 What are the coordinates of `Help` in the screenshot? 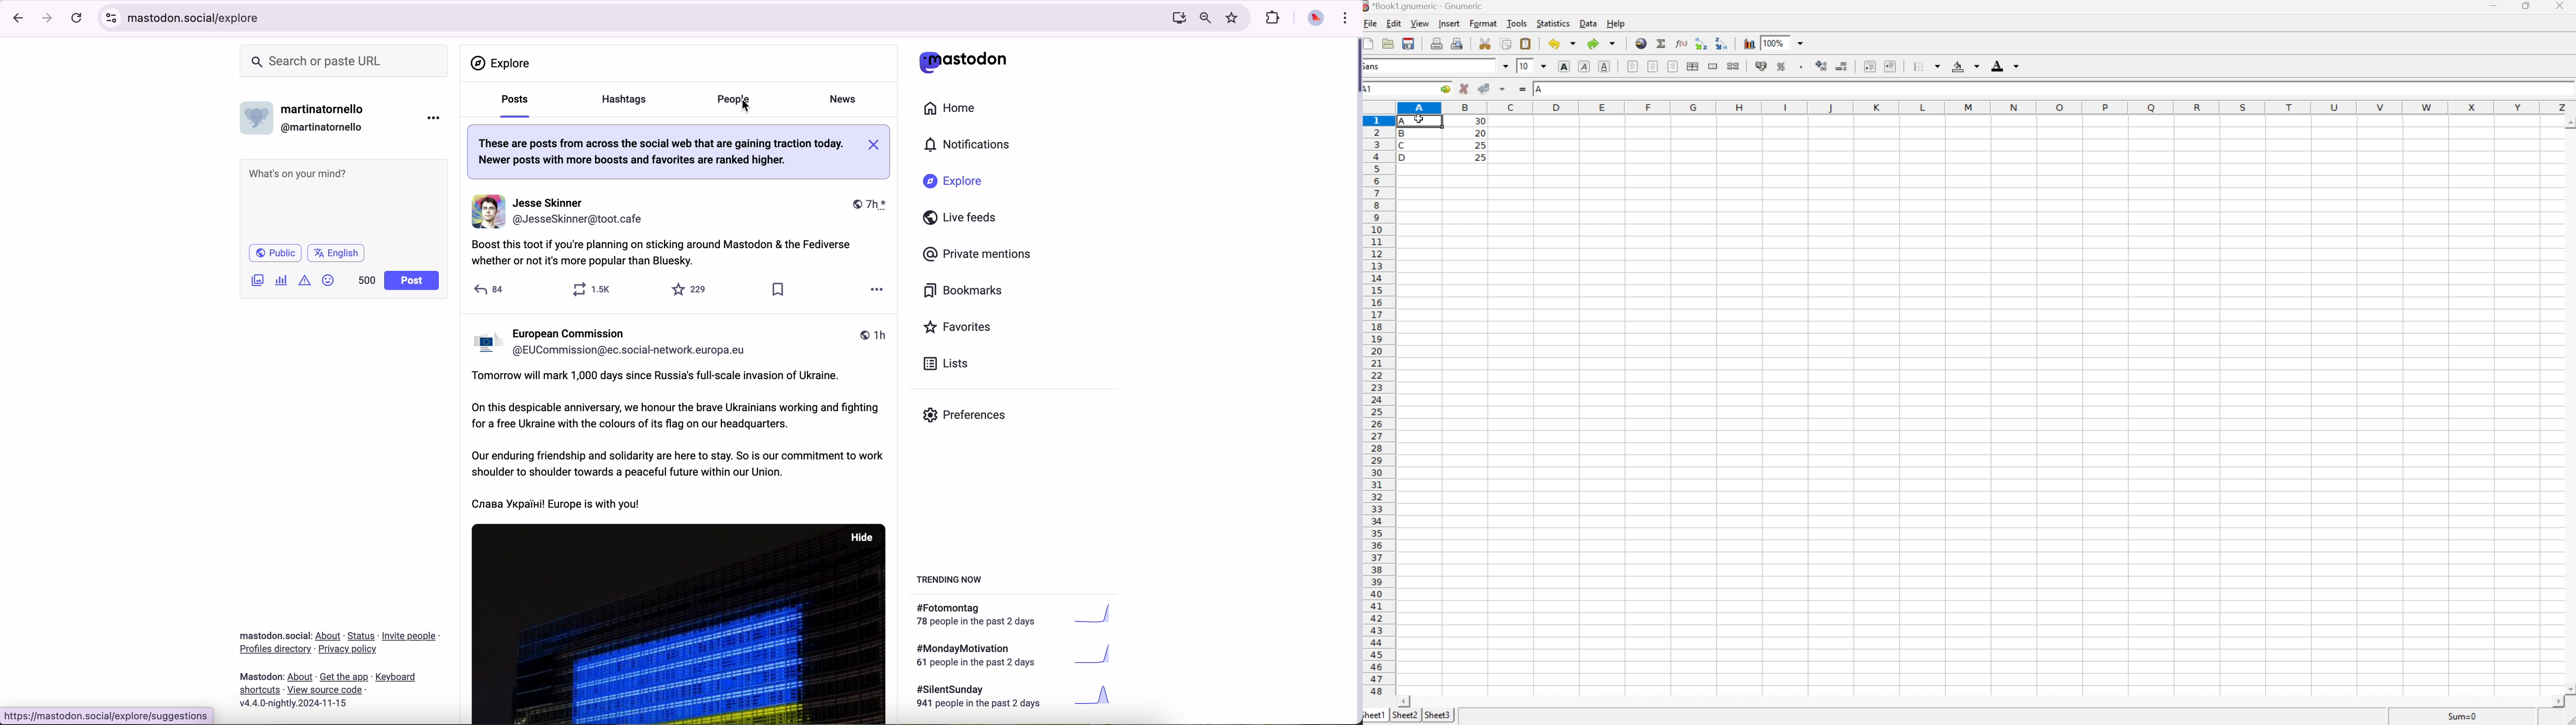 It's located at (1616, 23).